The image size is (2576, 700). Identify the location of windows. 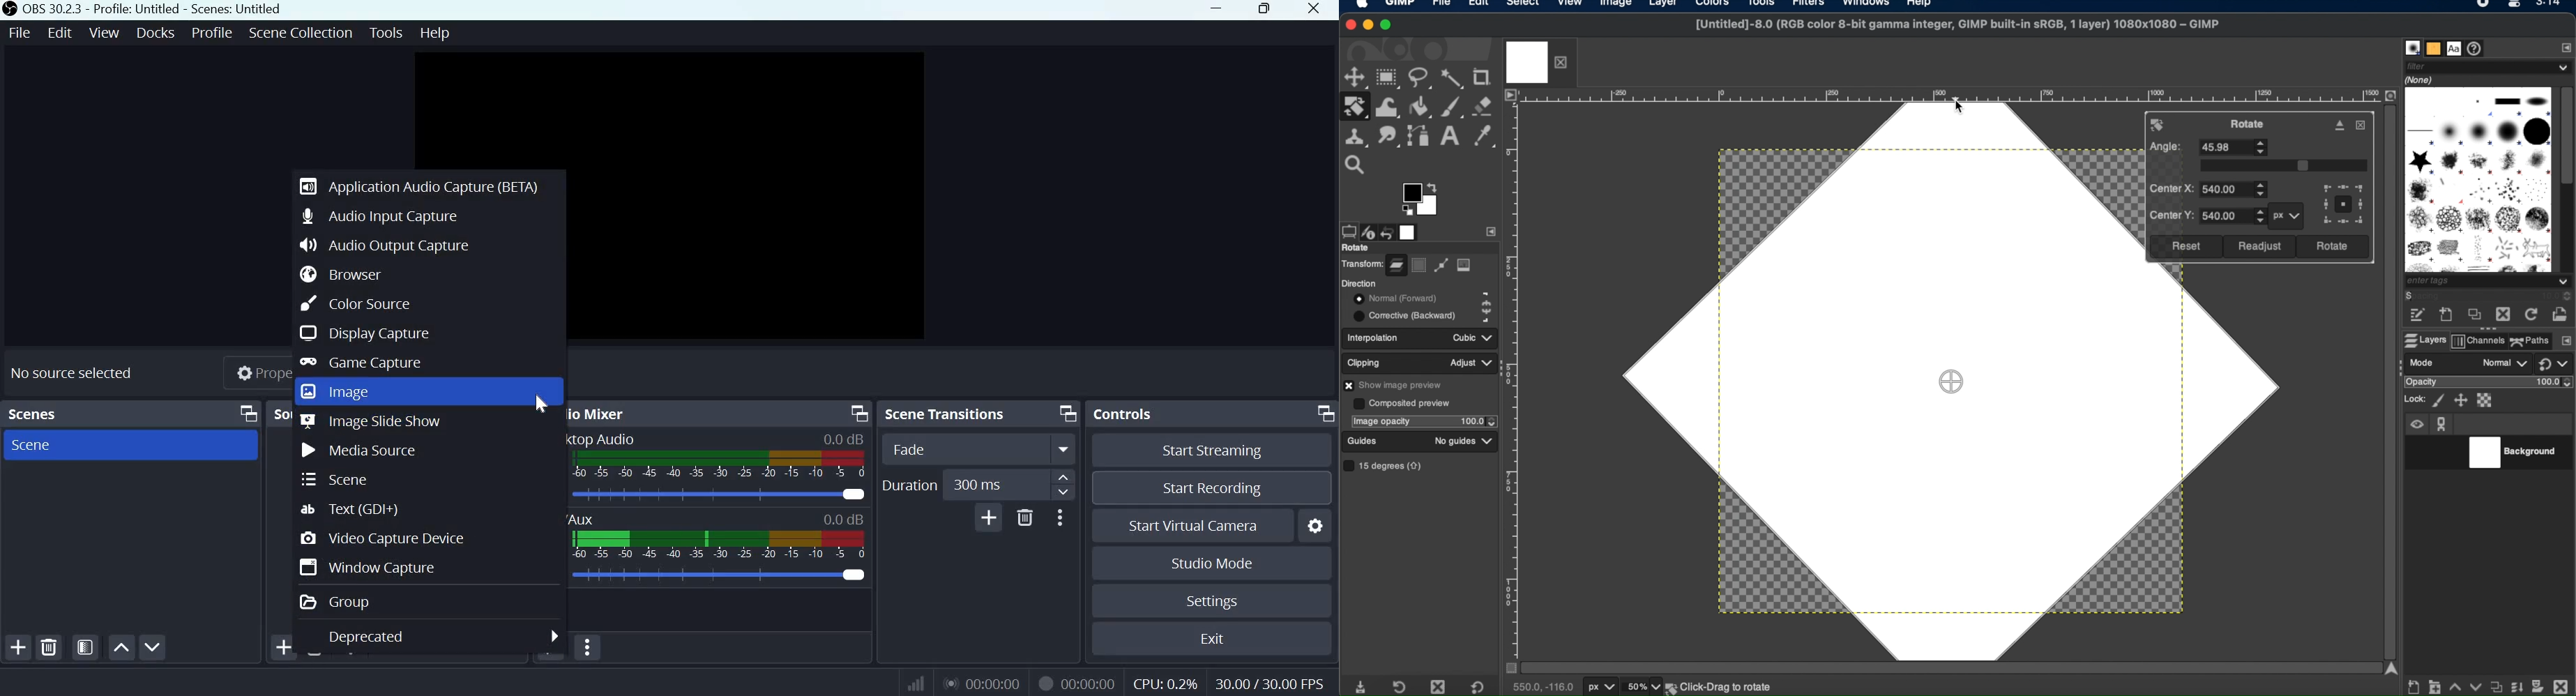
(1867, 5).